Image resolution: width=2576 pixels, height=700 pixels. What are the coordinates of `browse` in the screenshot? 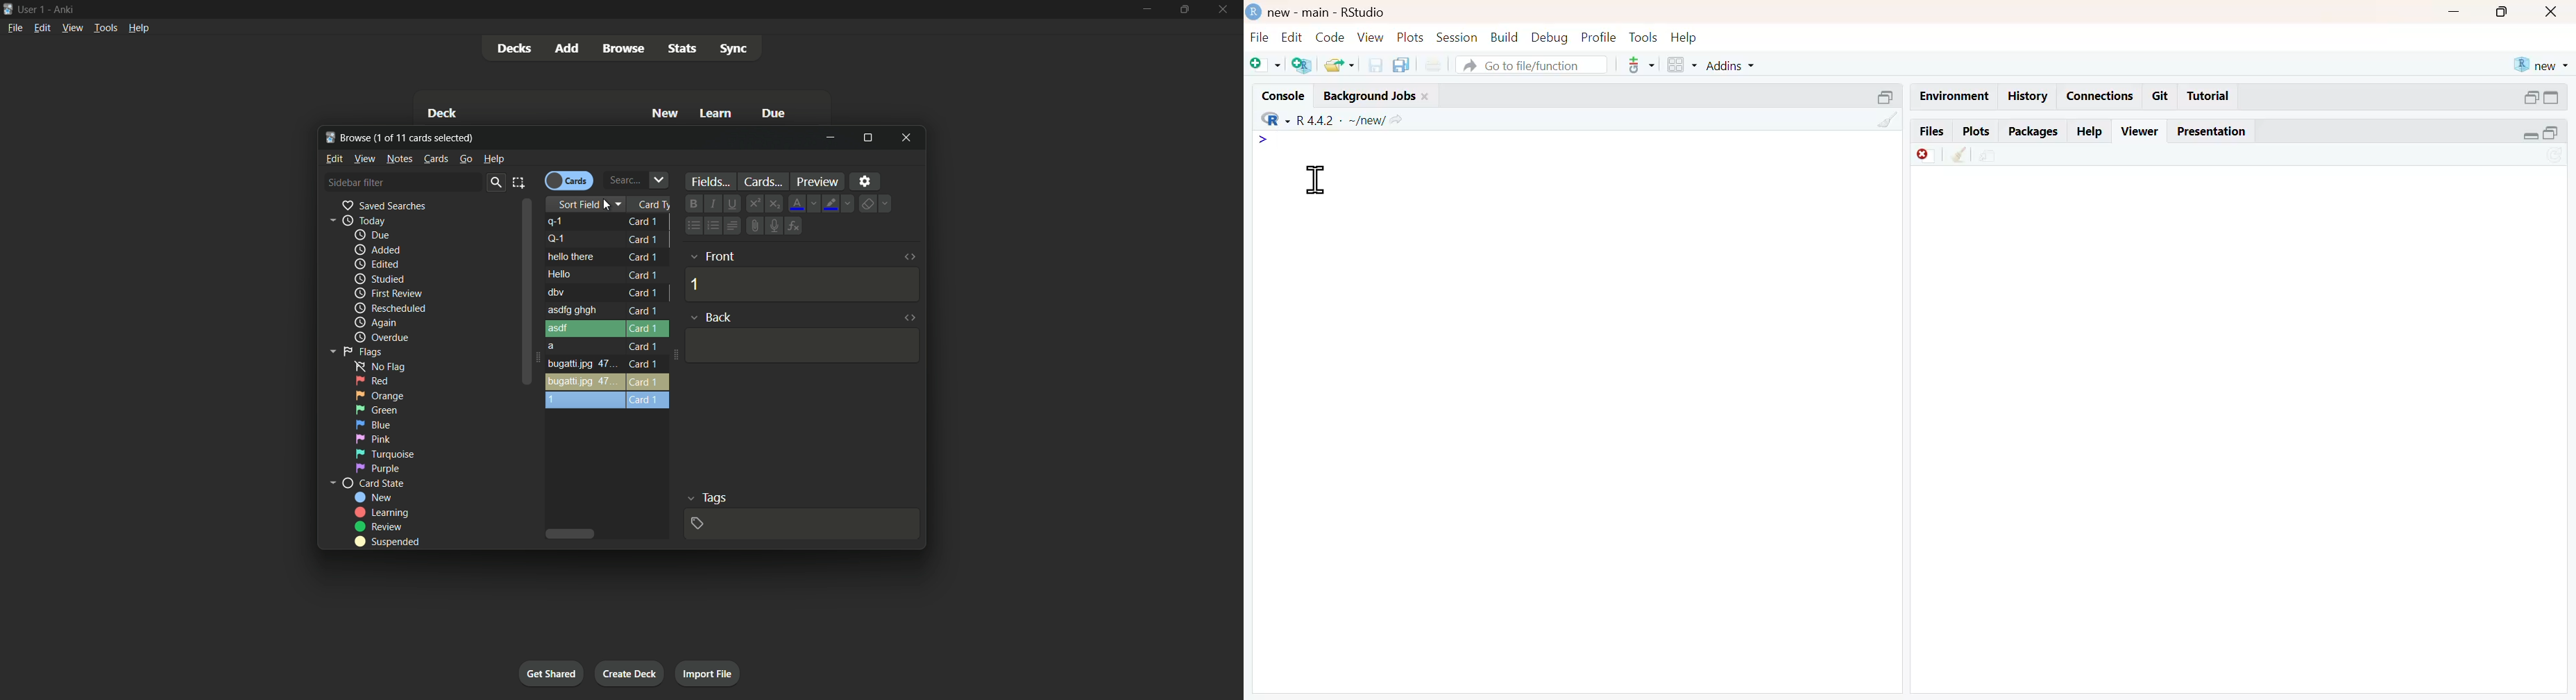 It's located at (402, 137).